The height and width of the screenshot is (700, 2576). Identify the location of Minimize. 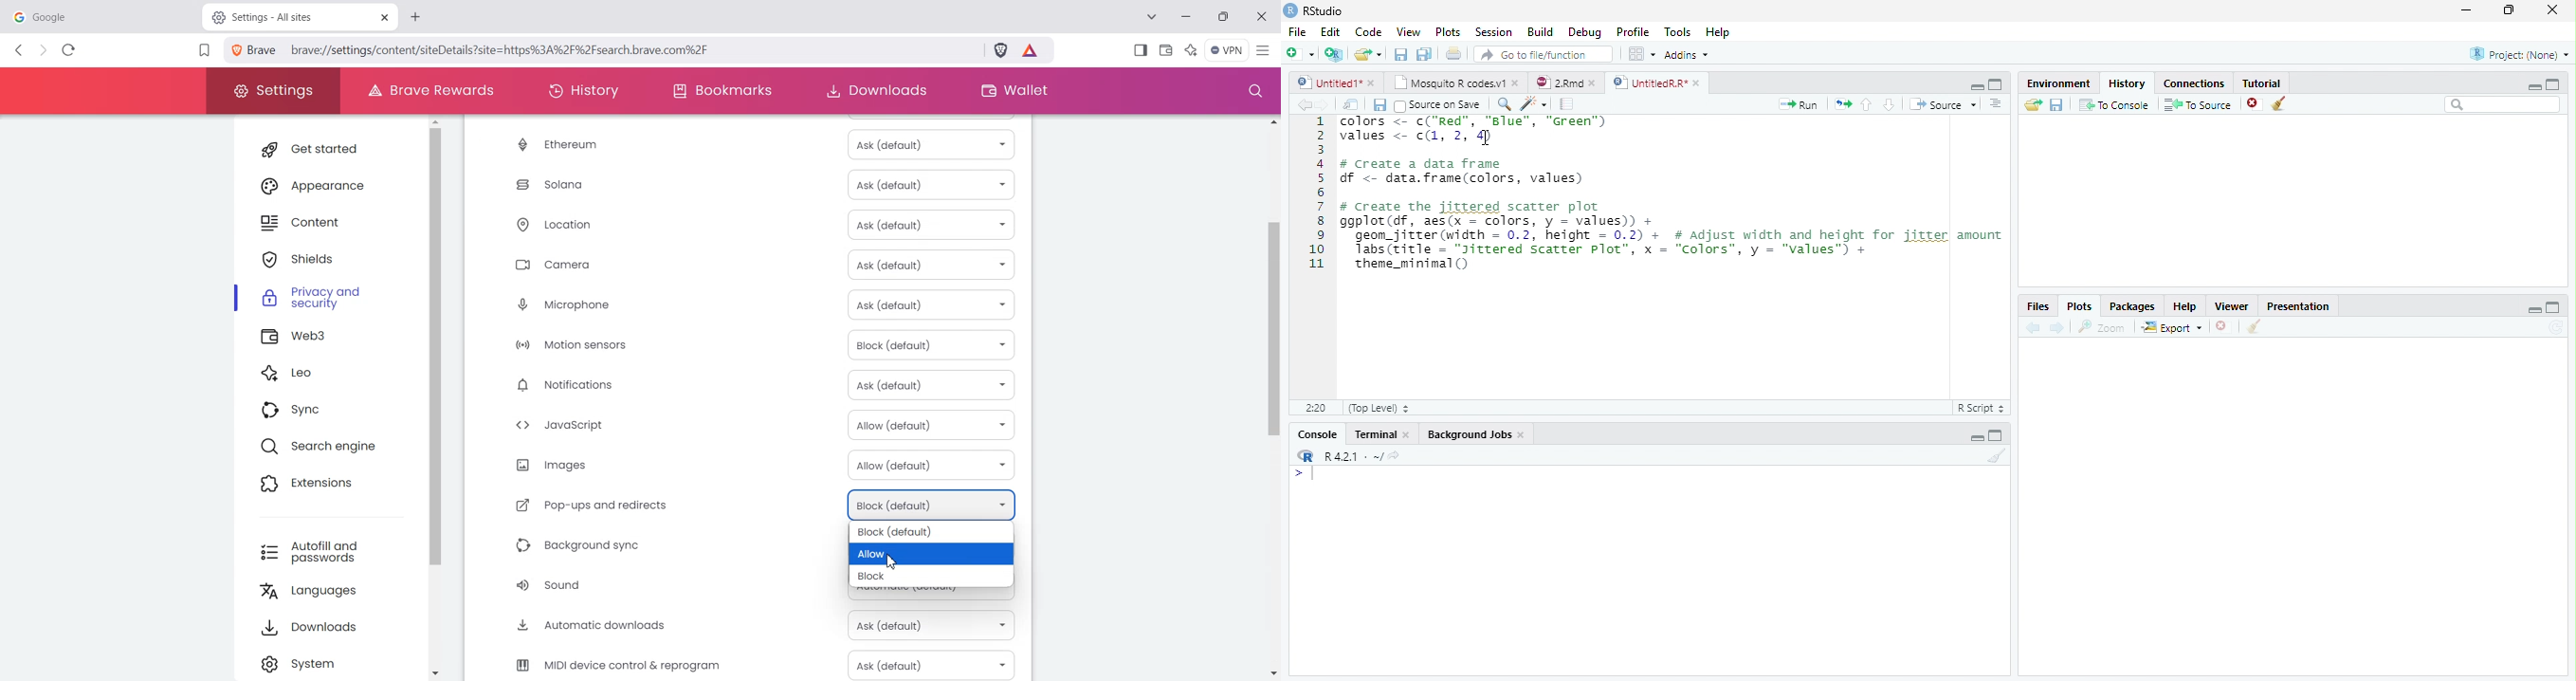
(1976, 86).